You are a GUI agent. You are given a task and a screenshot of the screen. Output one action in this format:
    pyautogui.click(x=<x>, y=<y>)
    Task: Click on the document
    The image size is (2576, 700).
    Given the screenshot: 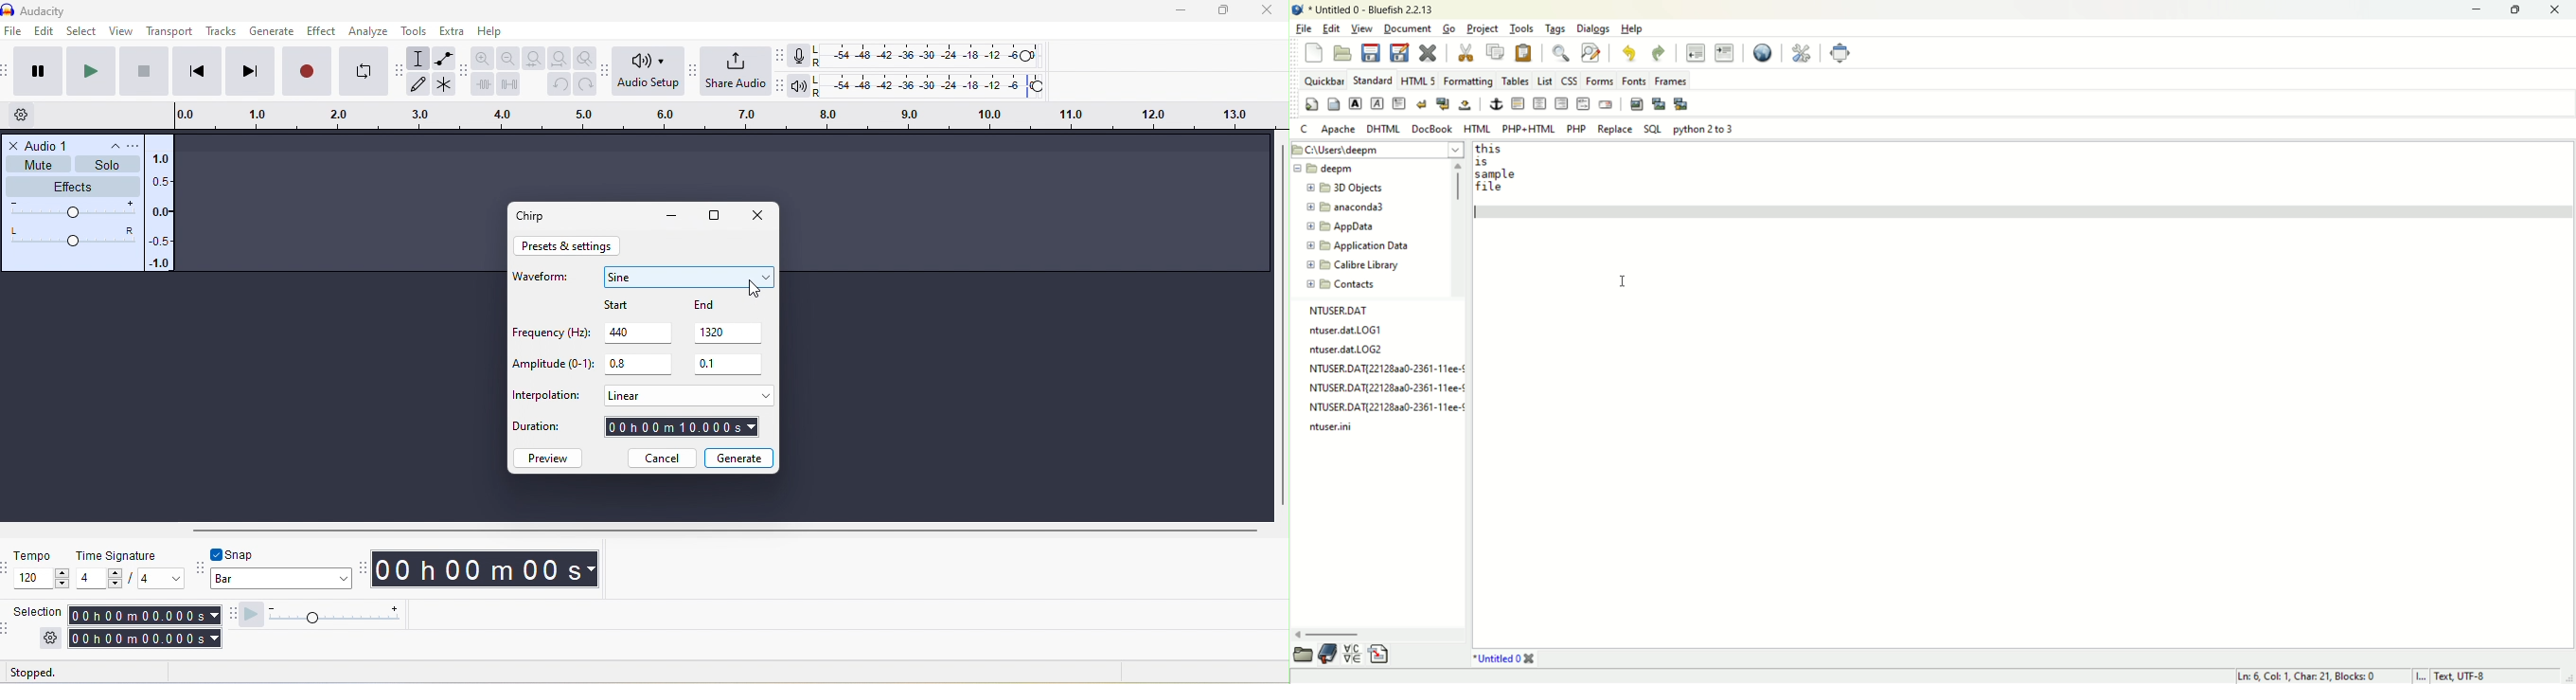 What is the action you would take?
    pyautogui.click(x=1410, y=29)
    